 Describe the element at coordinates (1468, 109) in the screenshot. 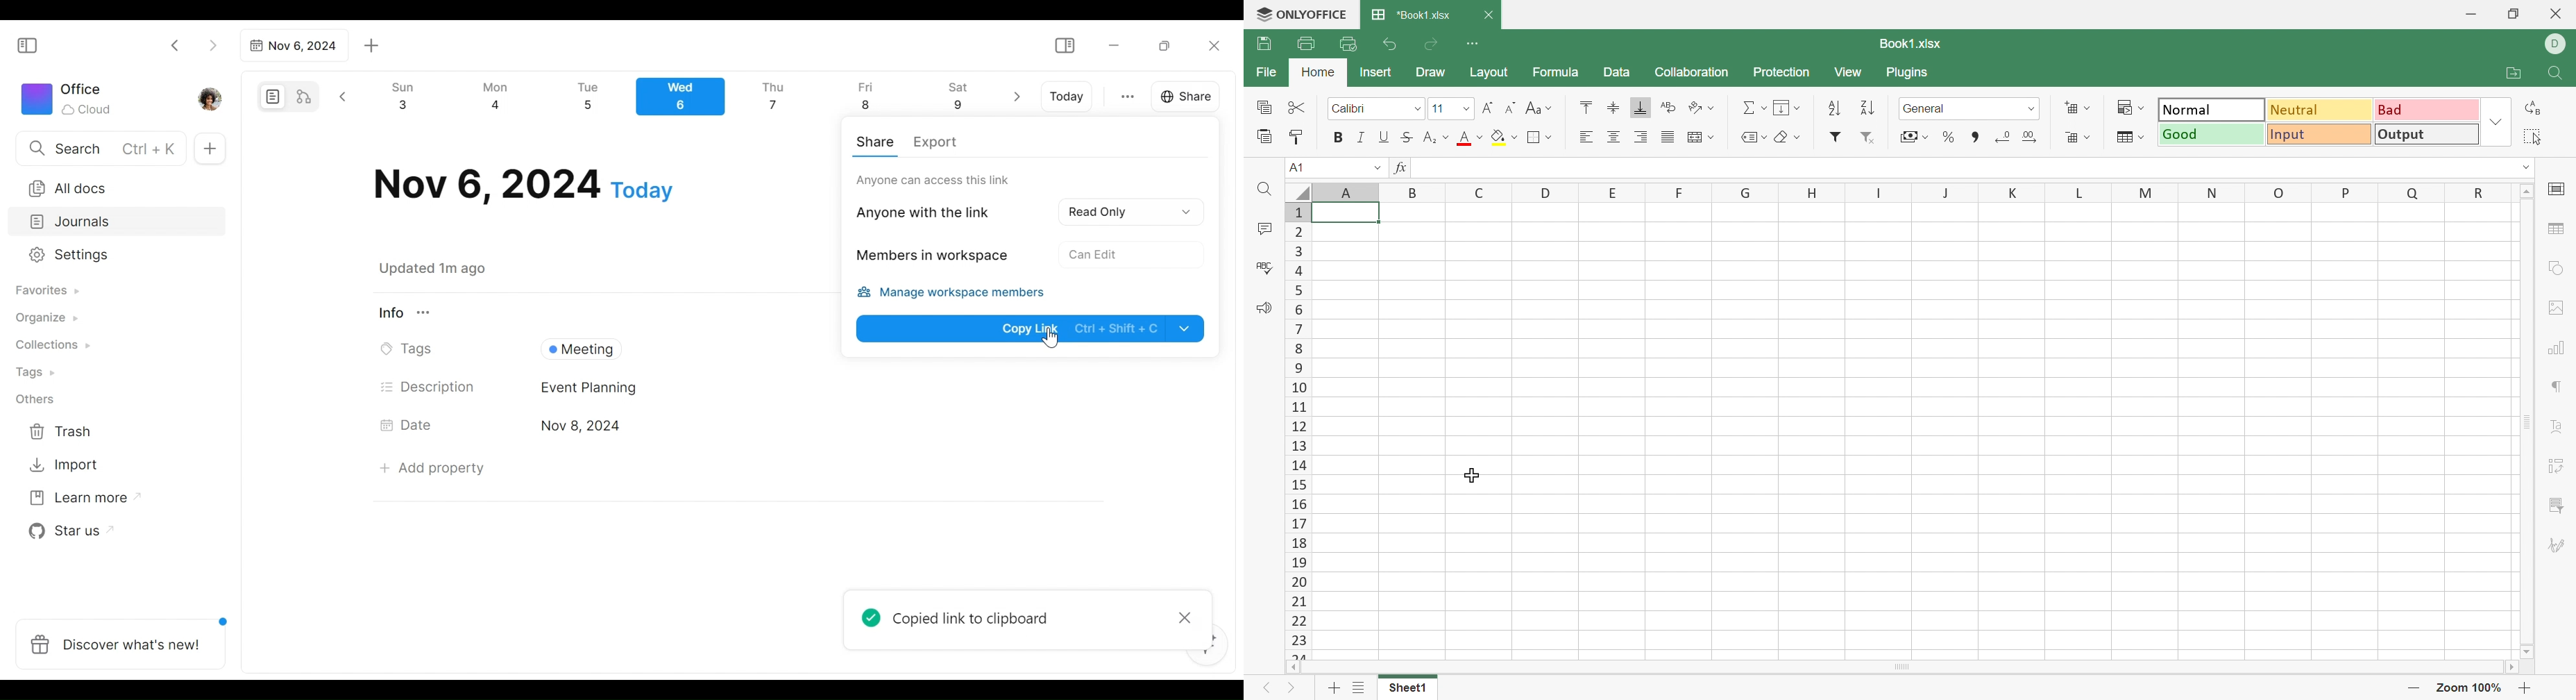

I see `Drop Down` at that location.